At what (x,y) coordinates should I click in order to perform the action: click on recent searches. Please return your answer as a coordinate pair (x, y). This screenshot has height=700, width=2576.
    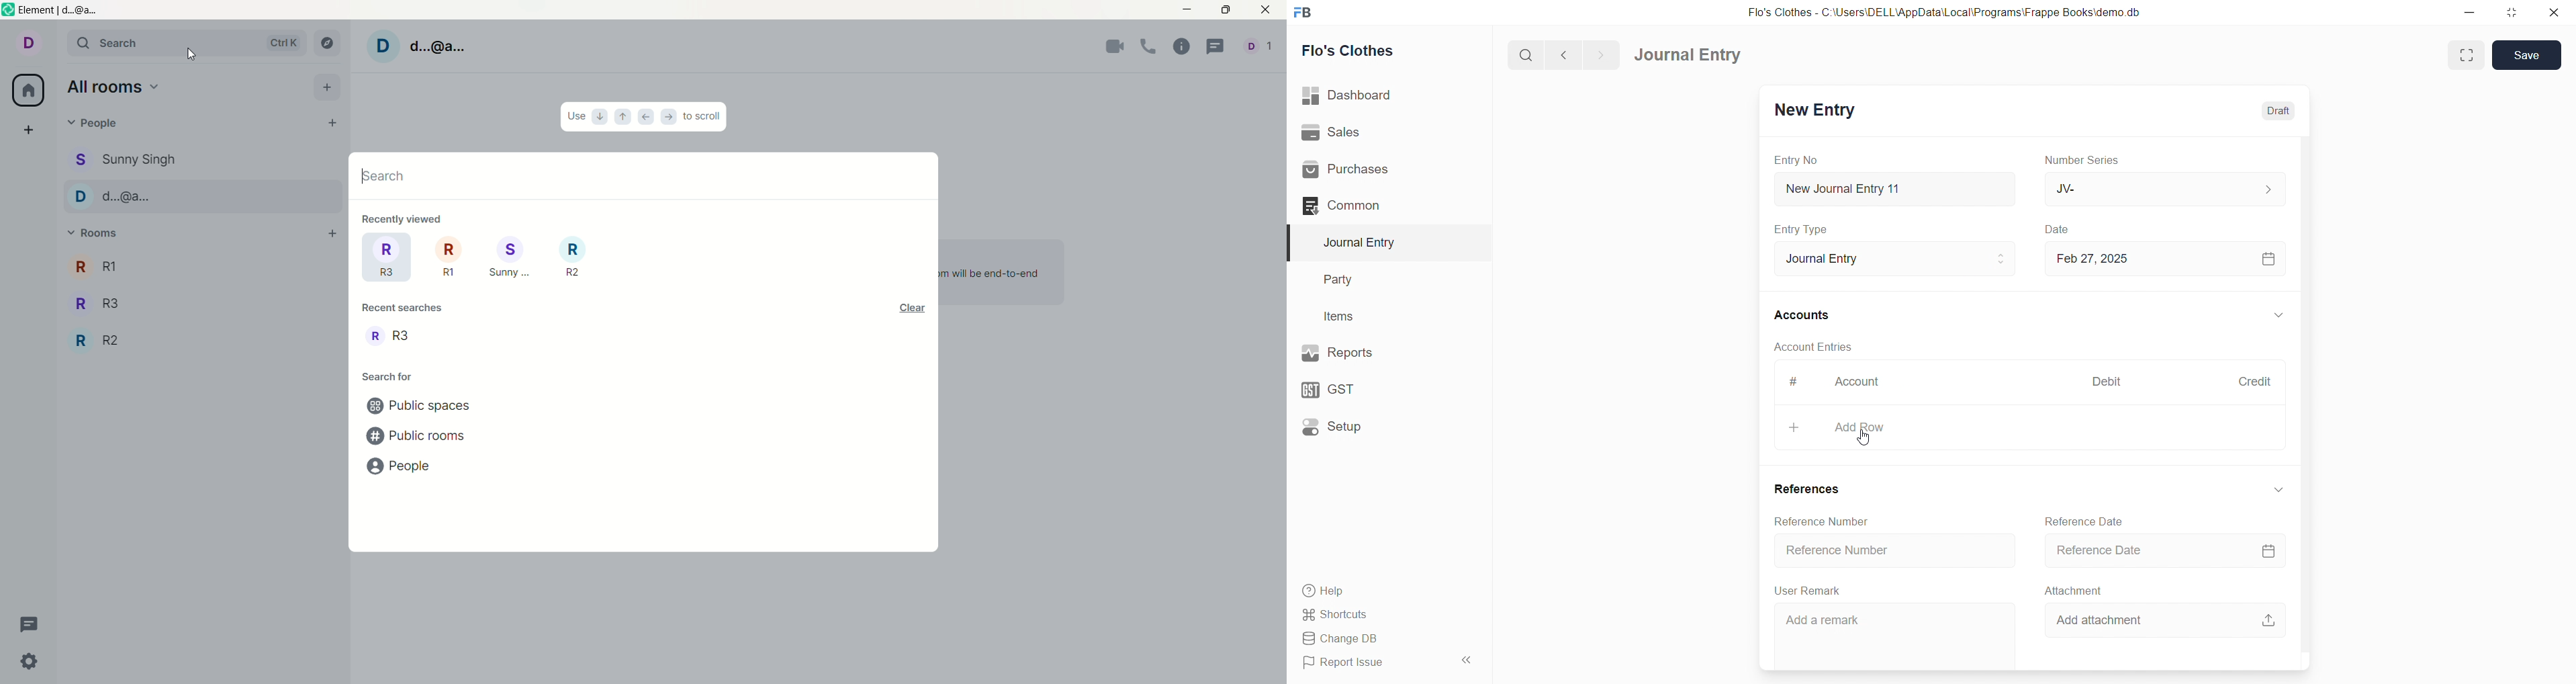
    Looking at the image, I should click on (409, 312).